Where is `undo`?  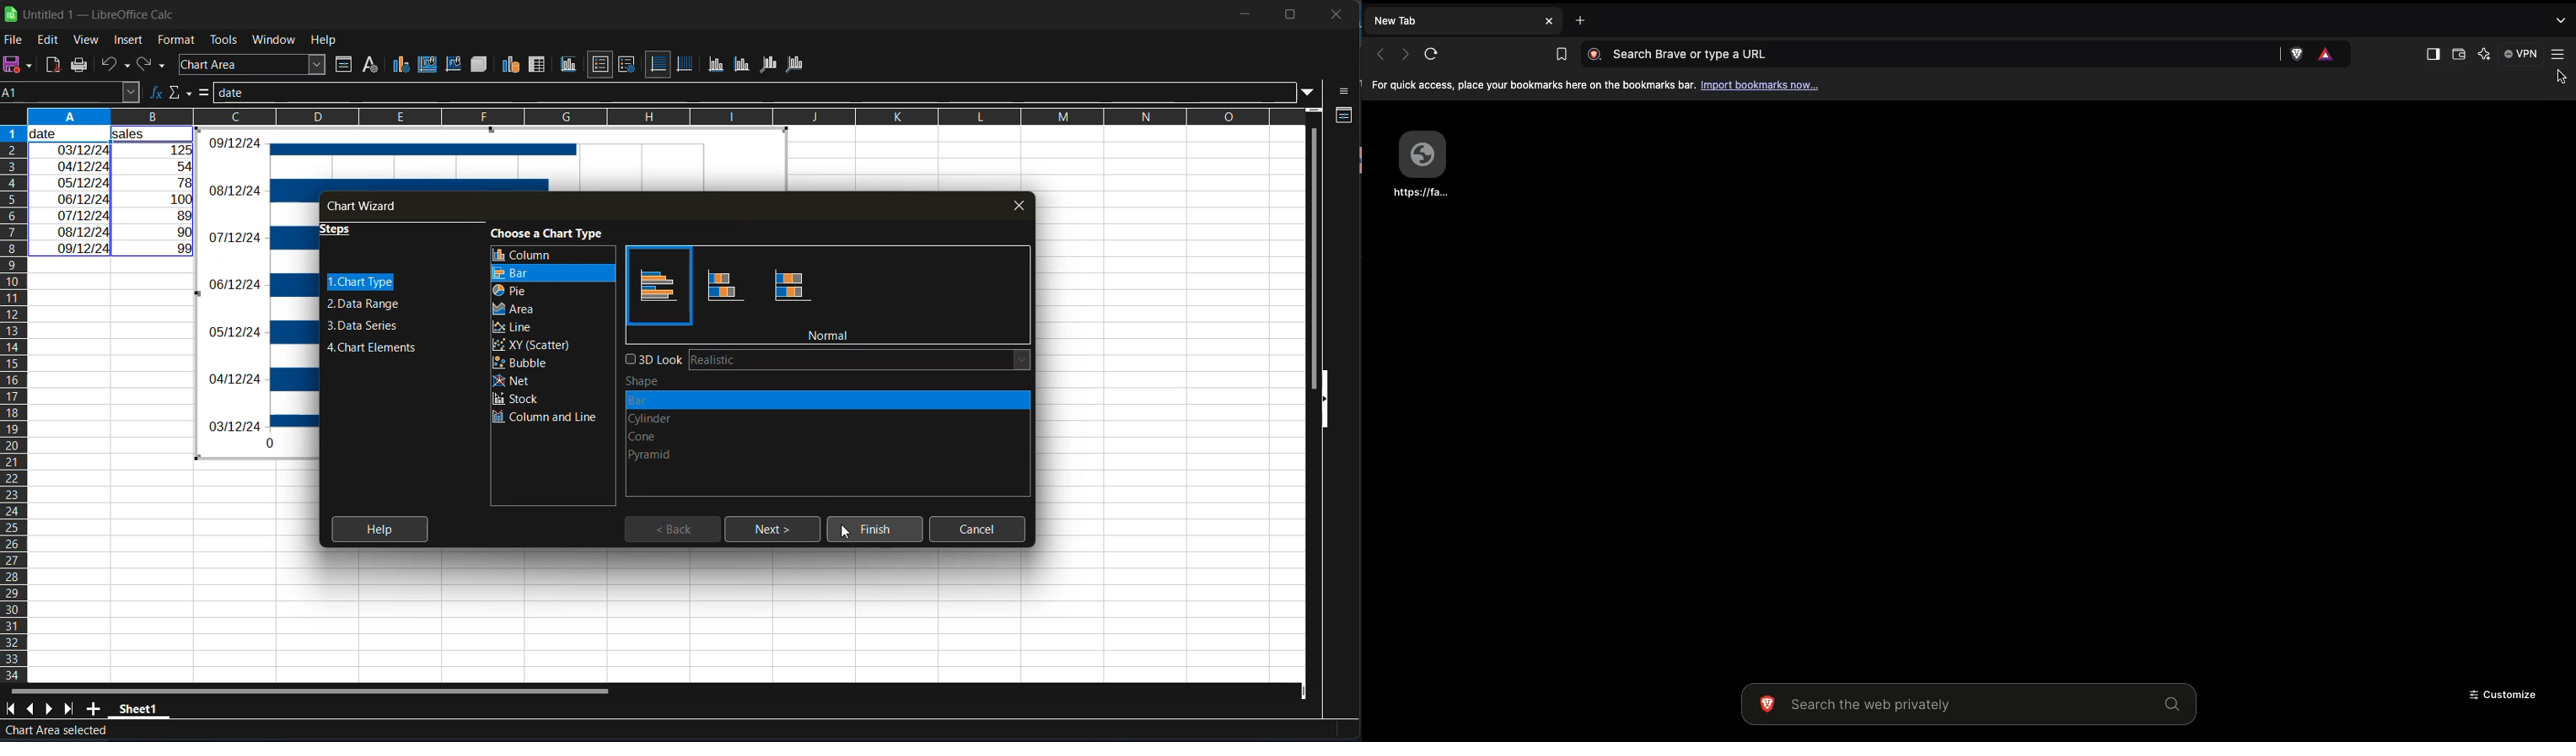 undo is located at coordinates (116, 63).